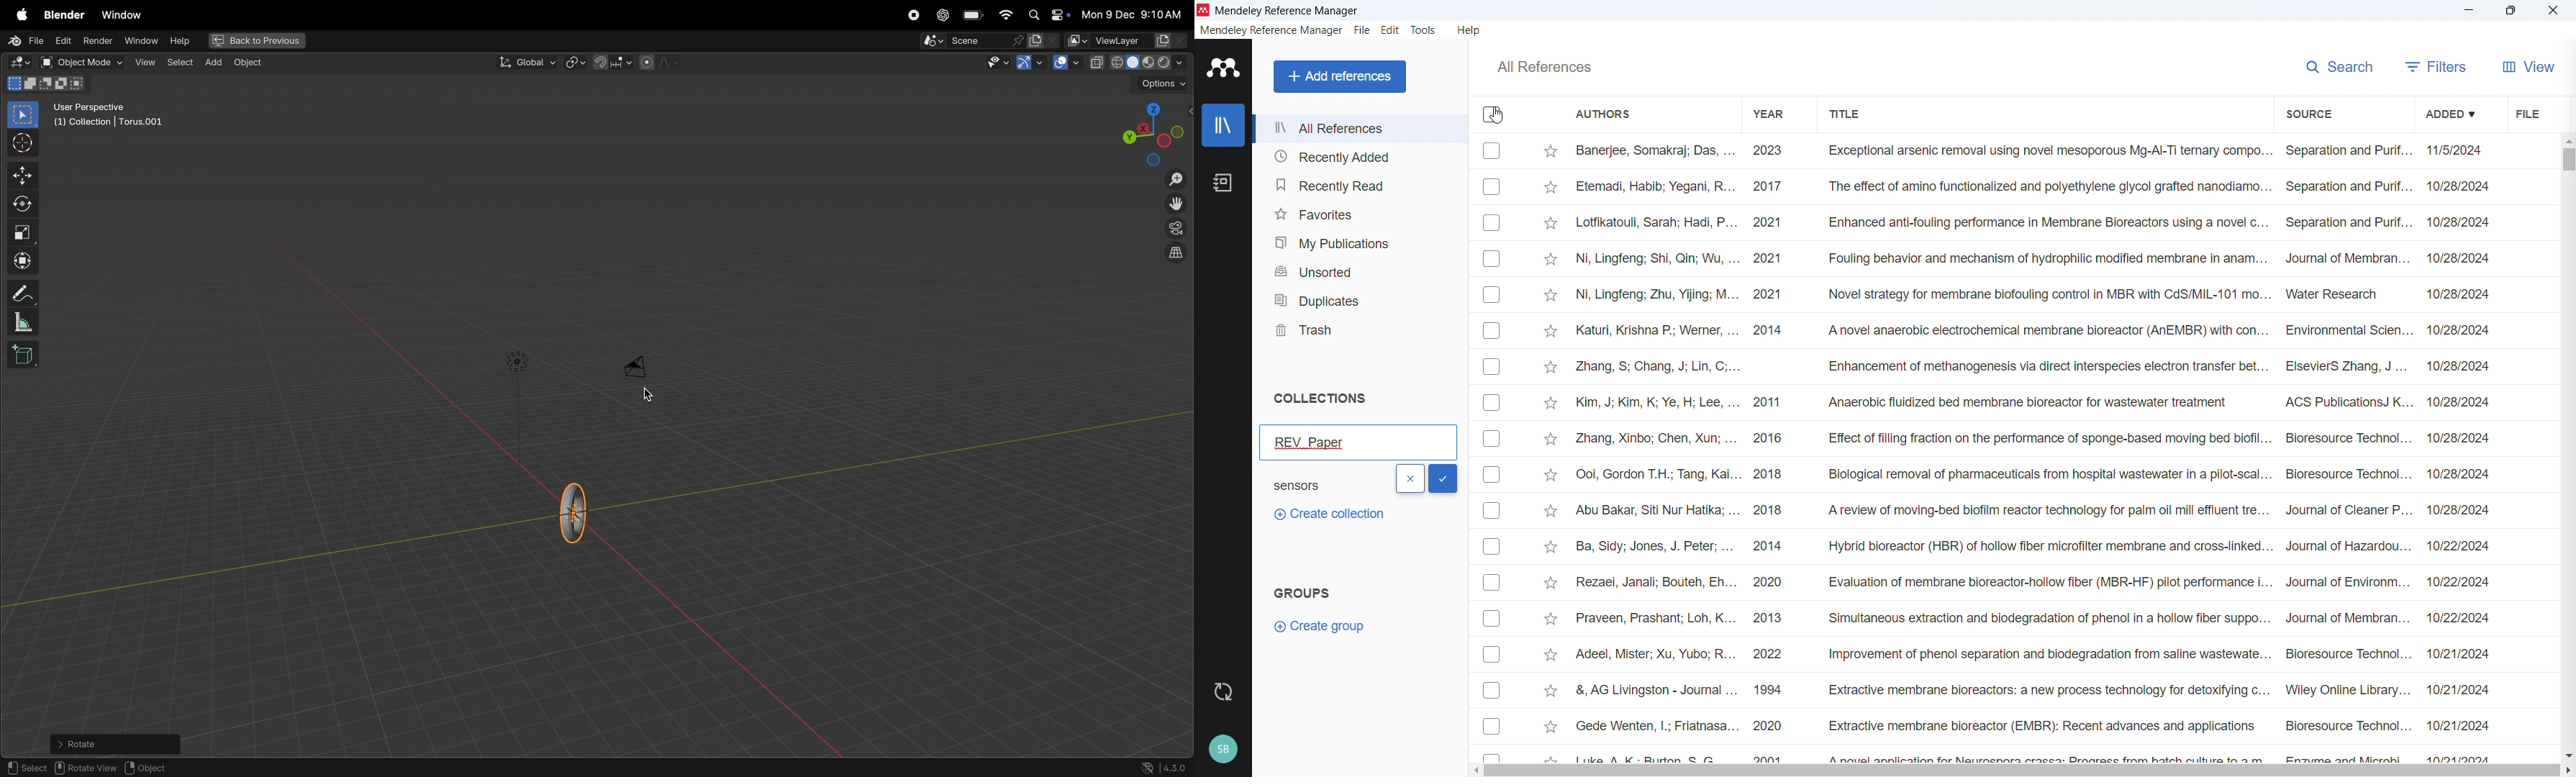  What do you see at coordinates (1551, 368) in the screenshot?
I see `Star mark respective publication` at bounding box center [1551, 368].